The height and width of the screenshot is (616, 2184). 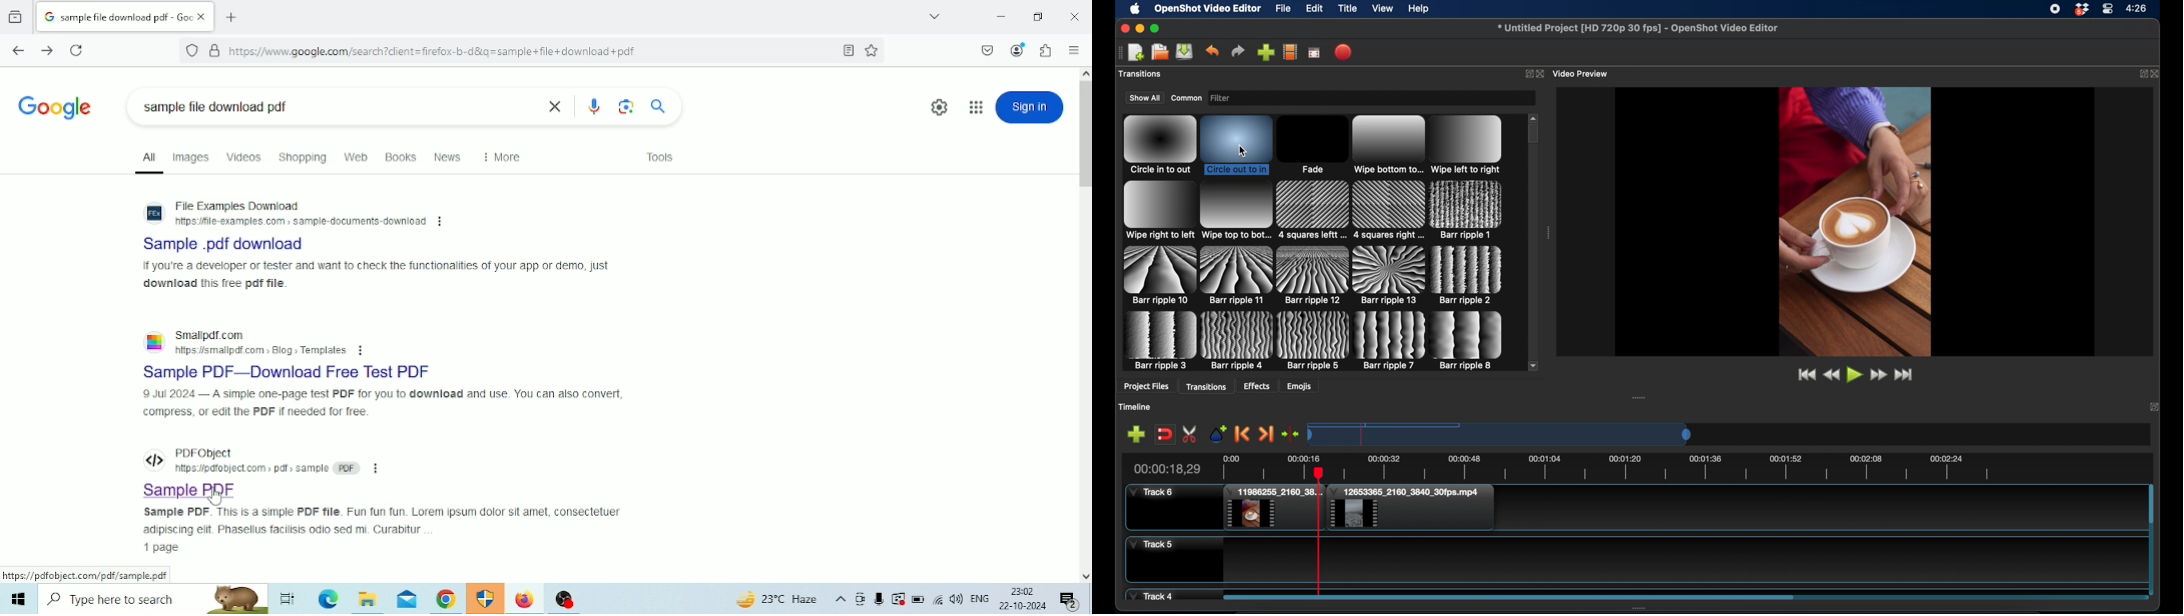 What do you see at coordinates (1467, 210) in the screenshot?
I see `transition` at bounding box center [1467, 210].